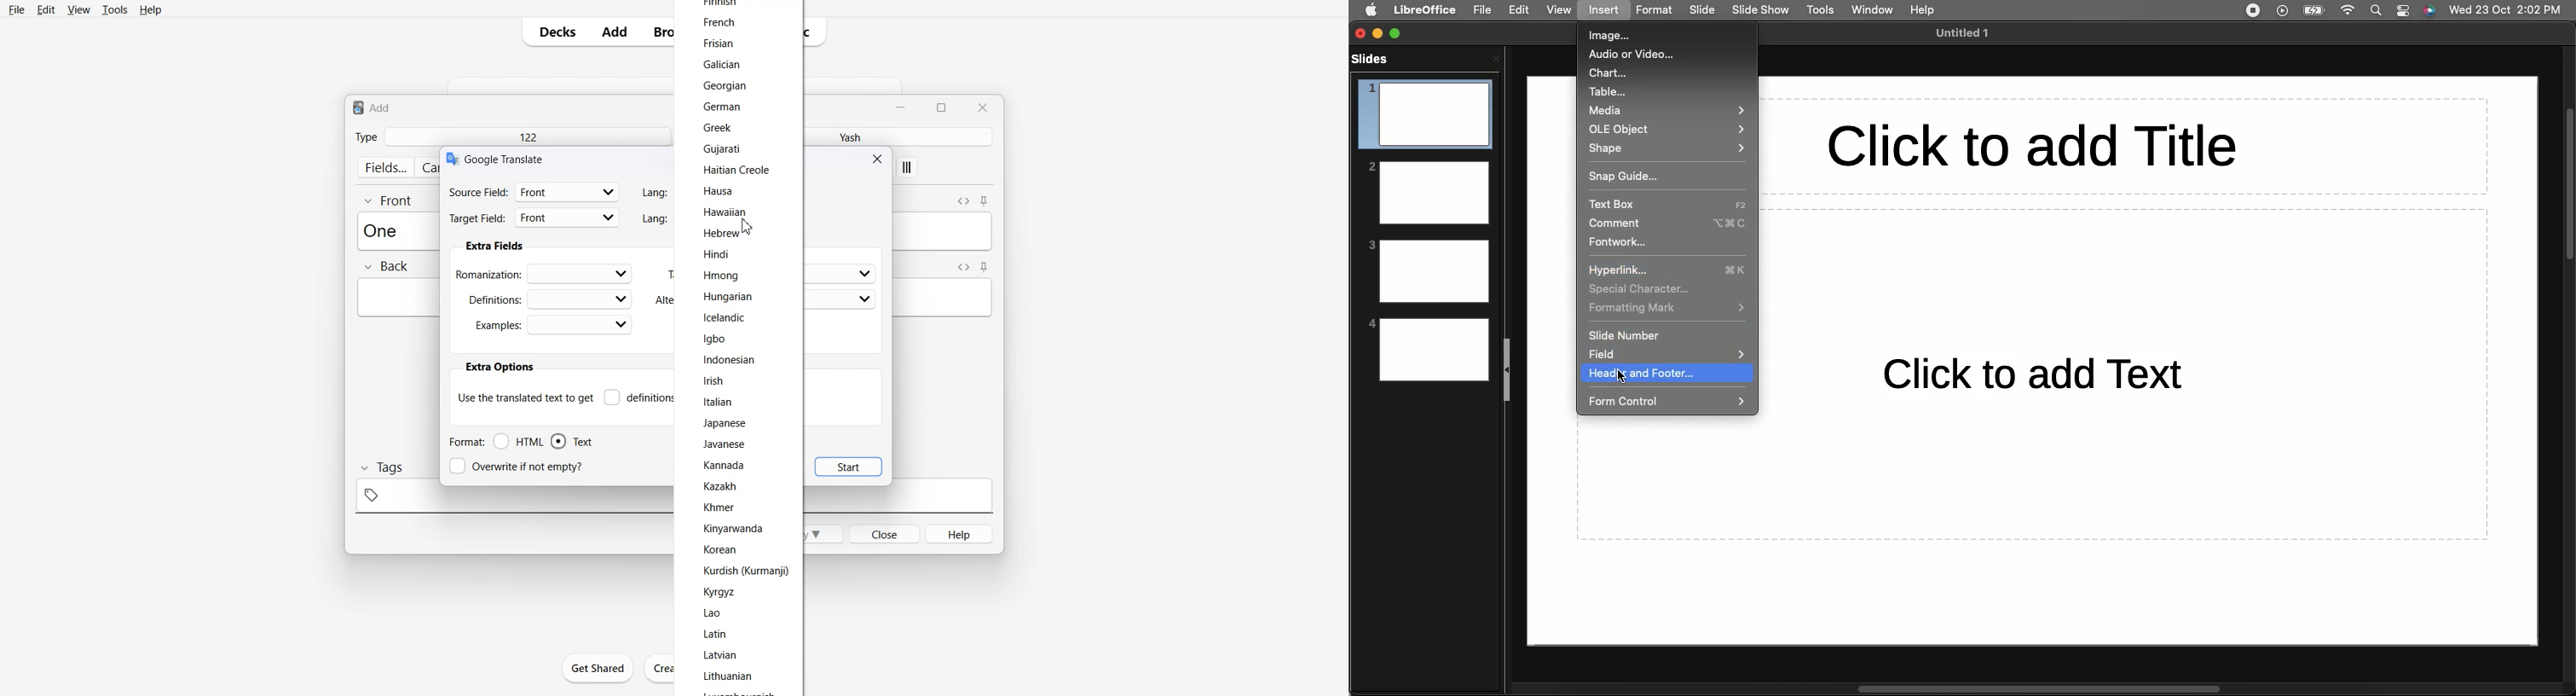  Describe the element at coordinates (1666, 374) in the screenshot. I see `Header and footer` at that location.